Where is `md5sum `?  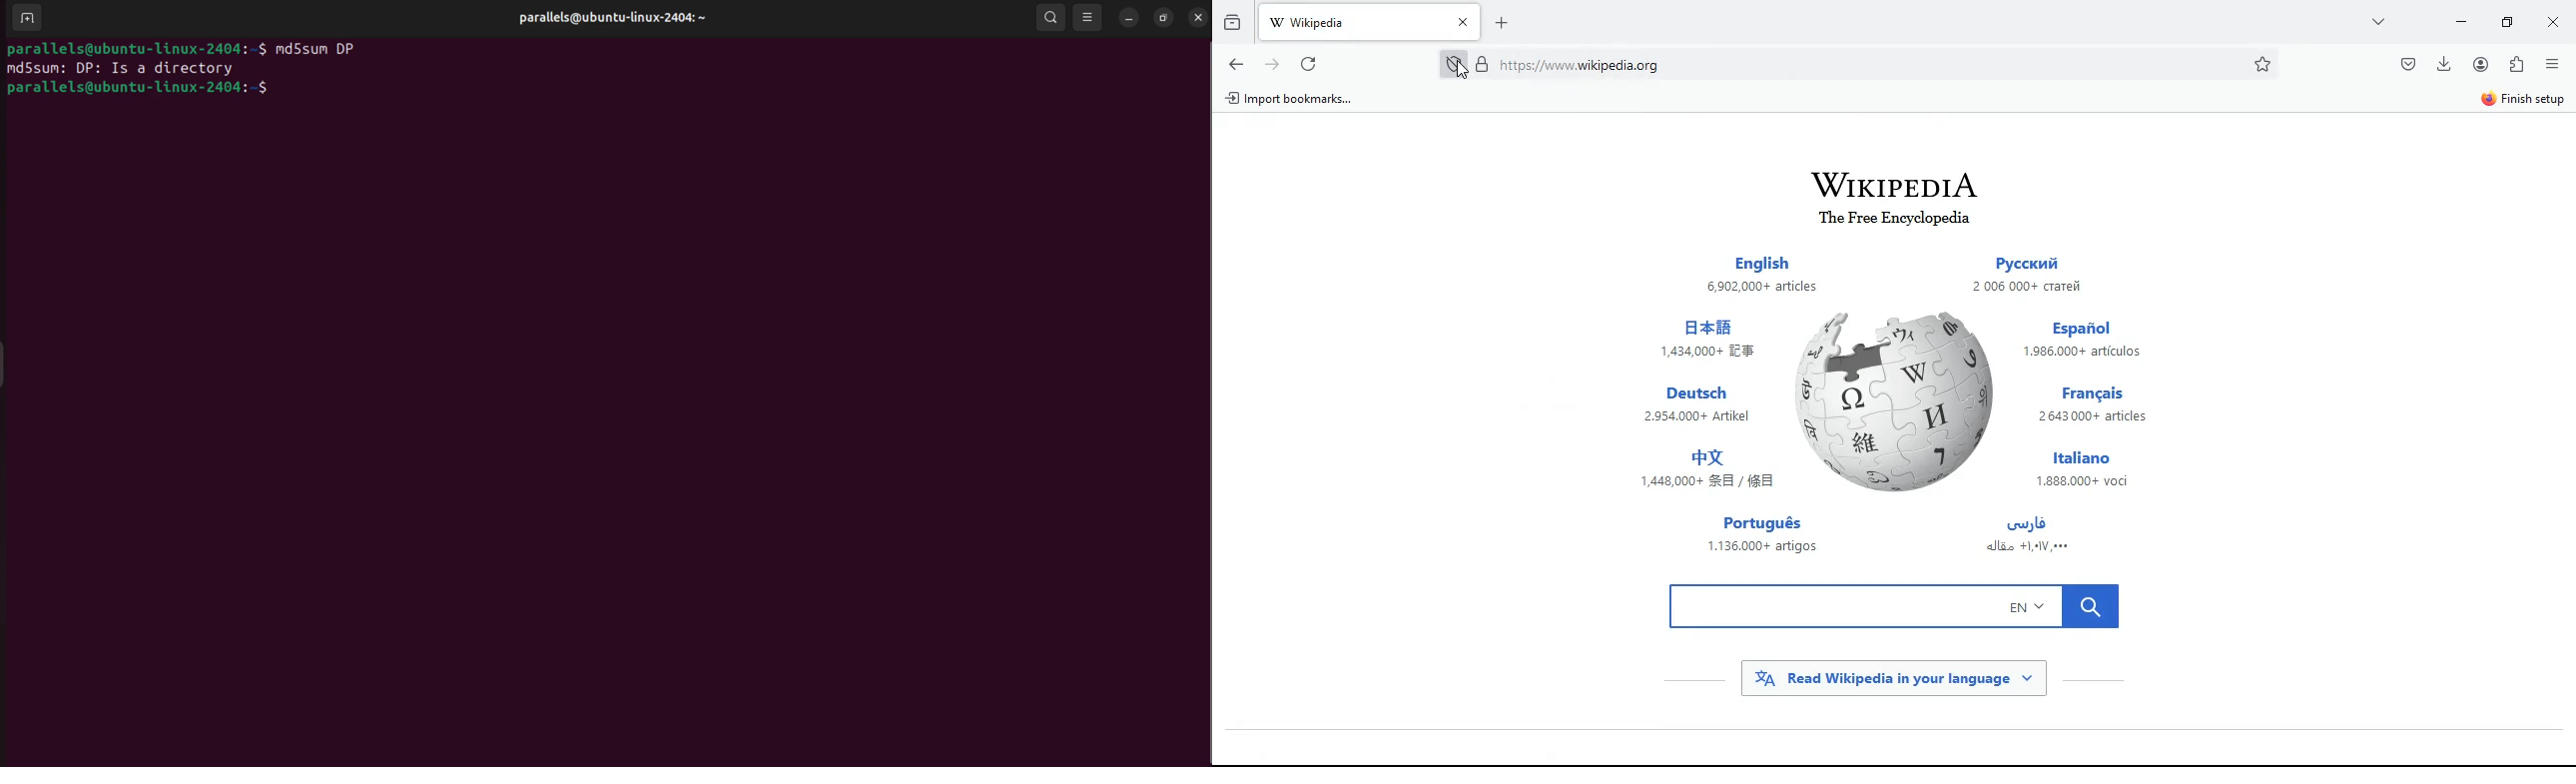 md5sum  is located at coordinates (36, 69).